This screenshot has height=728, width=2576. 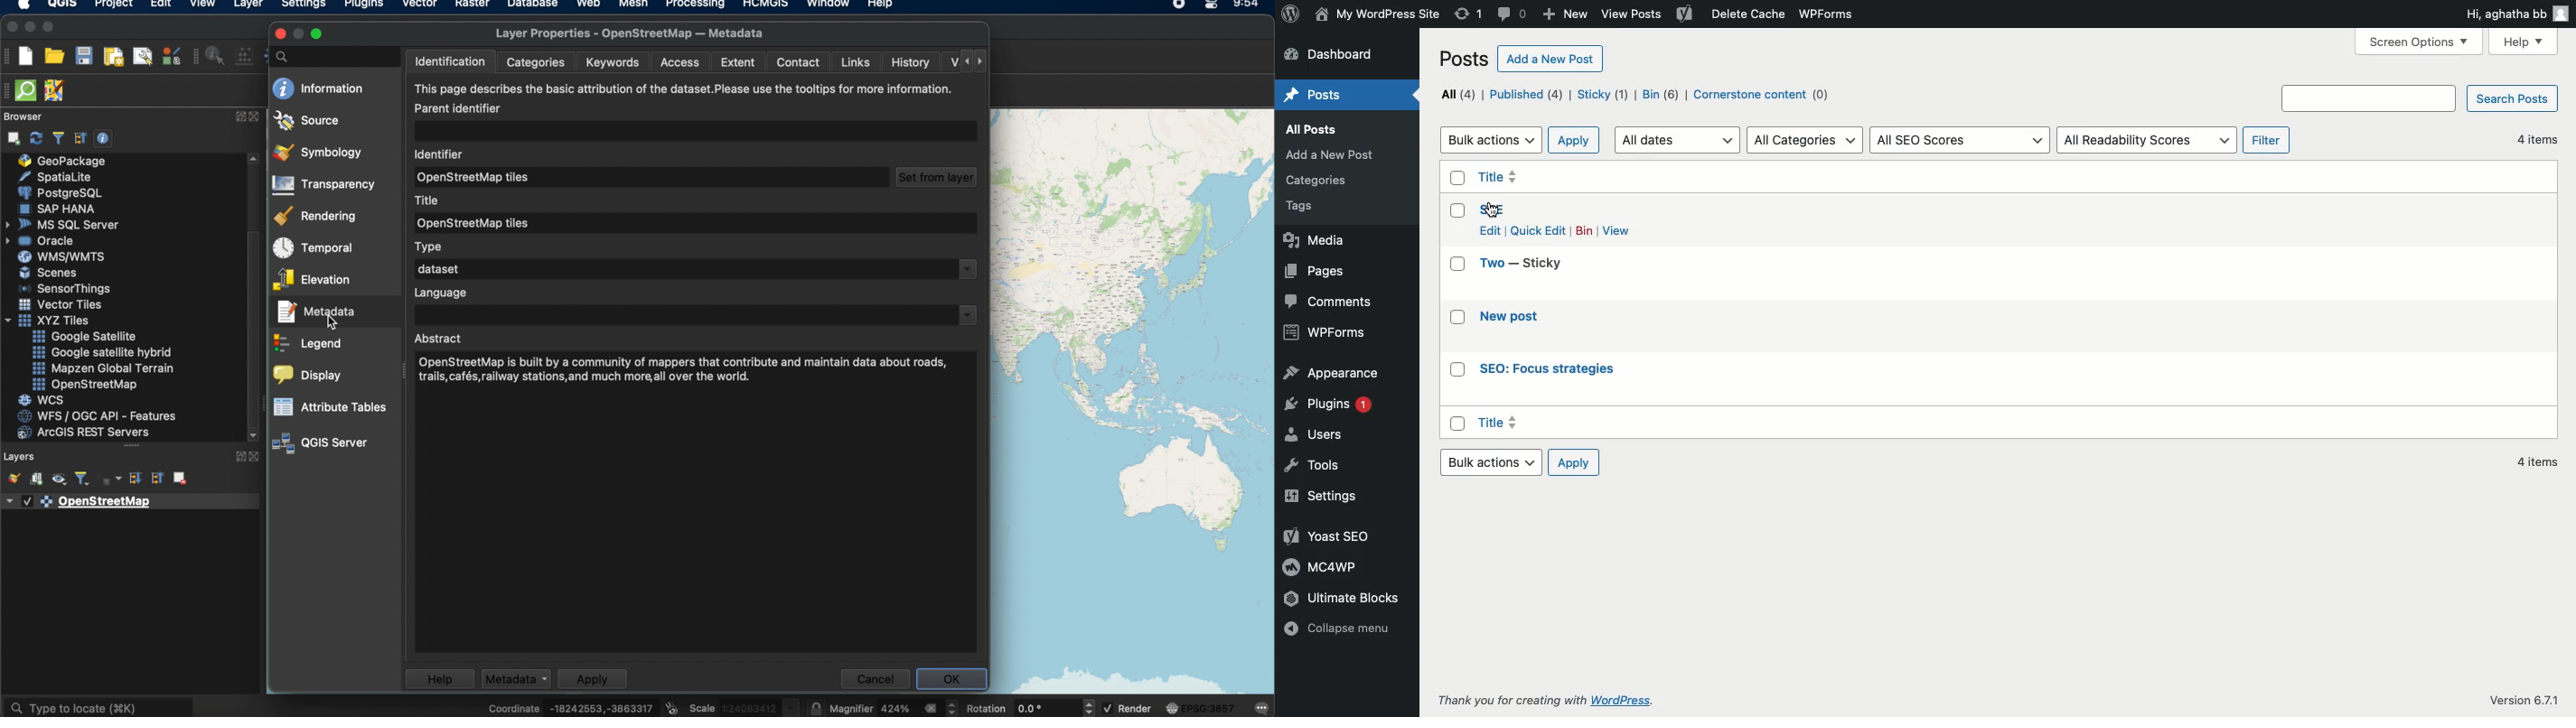 What do you see at coordinates (1457, 95) in the screenshot?
I see `All` at bounding box center [1457, 95].